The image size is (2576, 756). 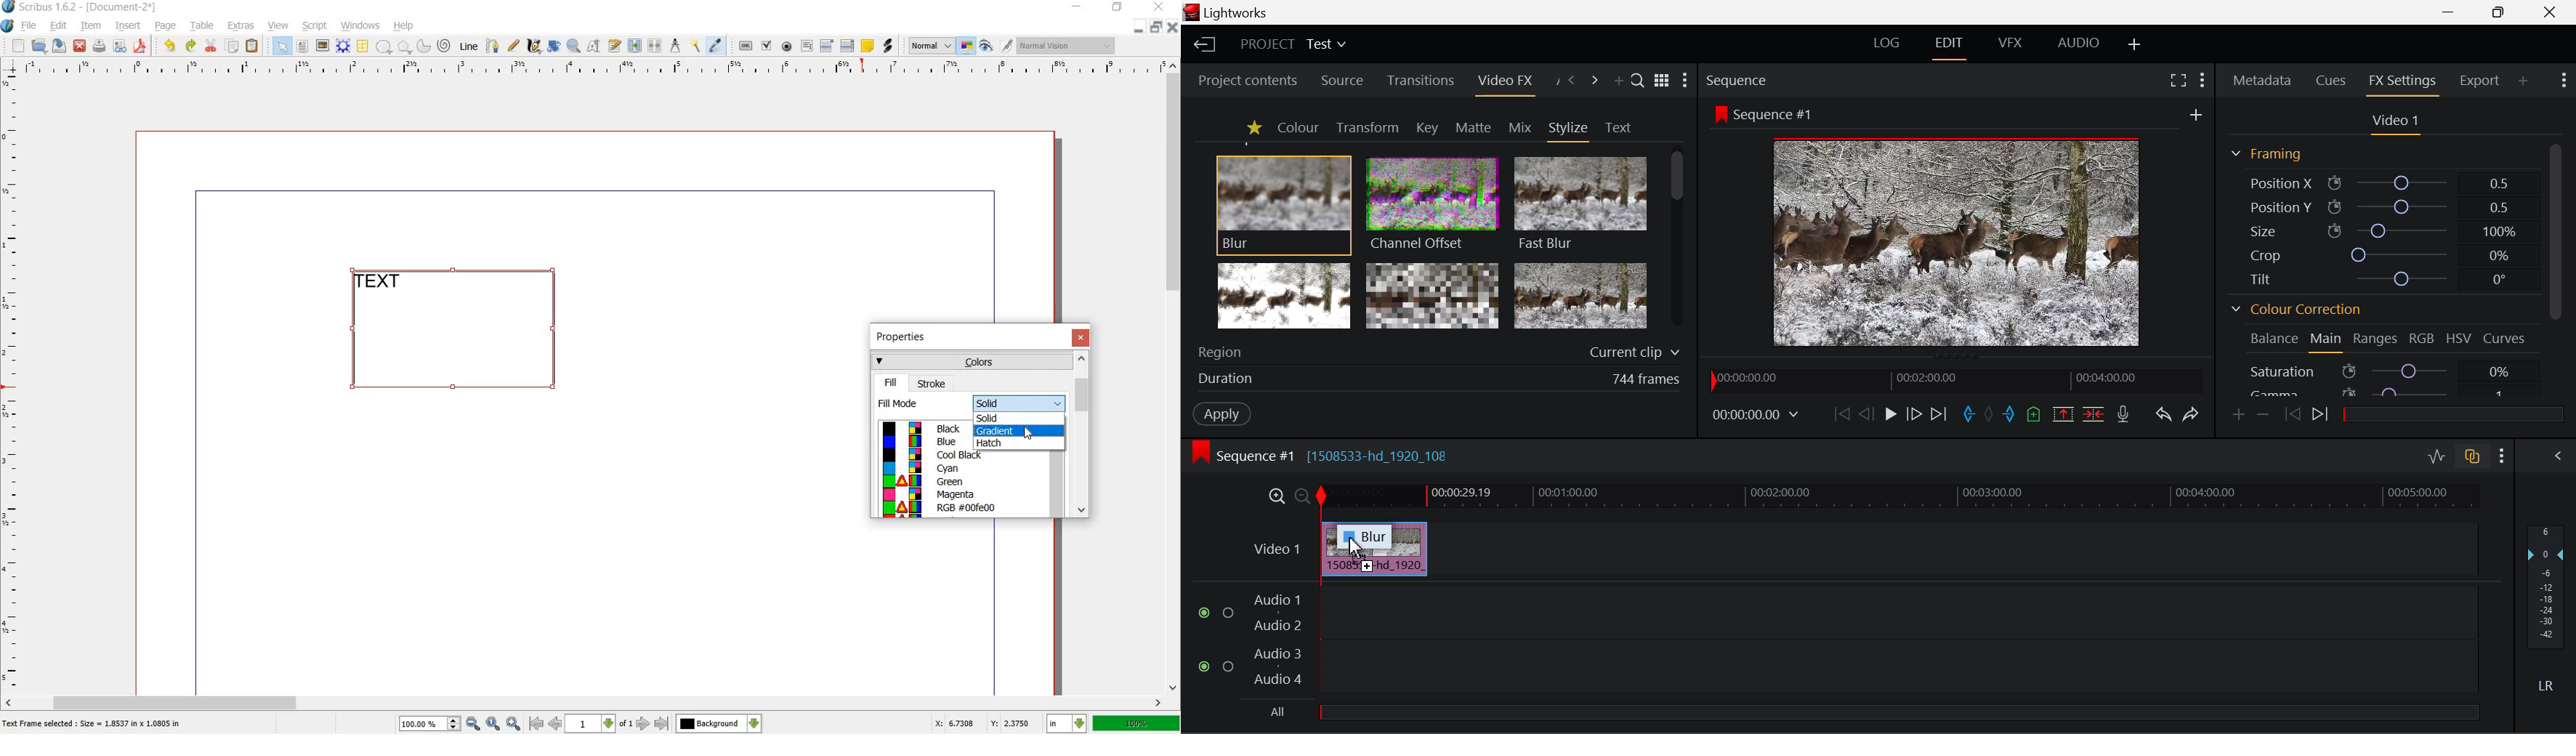 What do you see at coordinates (1740, 79) in the screenshot?
I see `Sequence Preview Section` at bounding box center [1740, 79].